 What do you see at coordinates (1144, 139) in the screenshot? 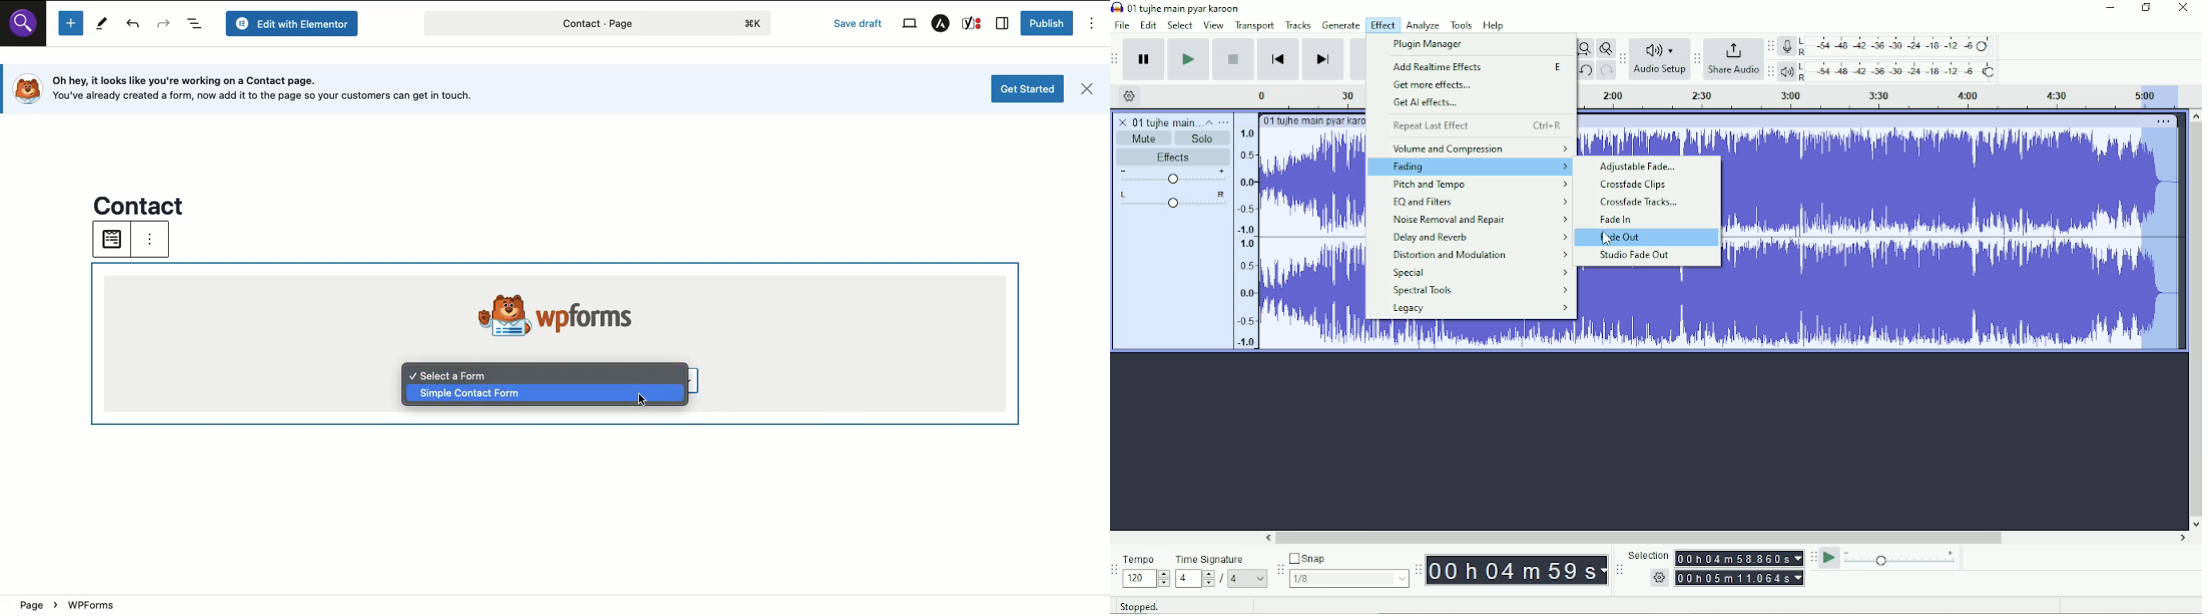
I see `Mute` at bounding box center [1144, 139].